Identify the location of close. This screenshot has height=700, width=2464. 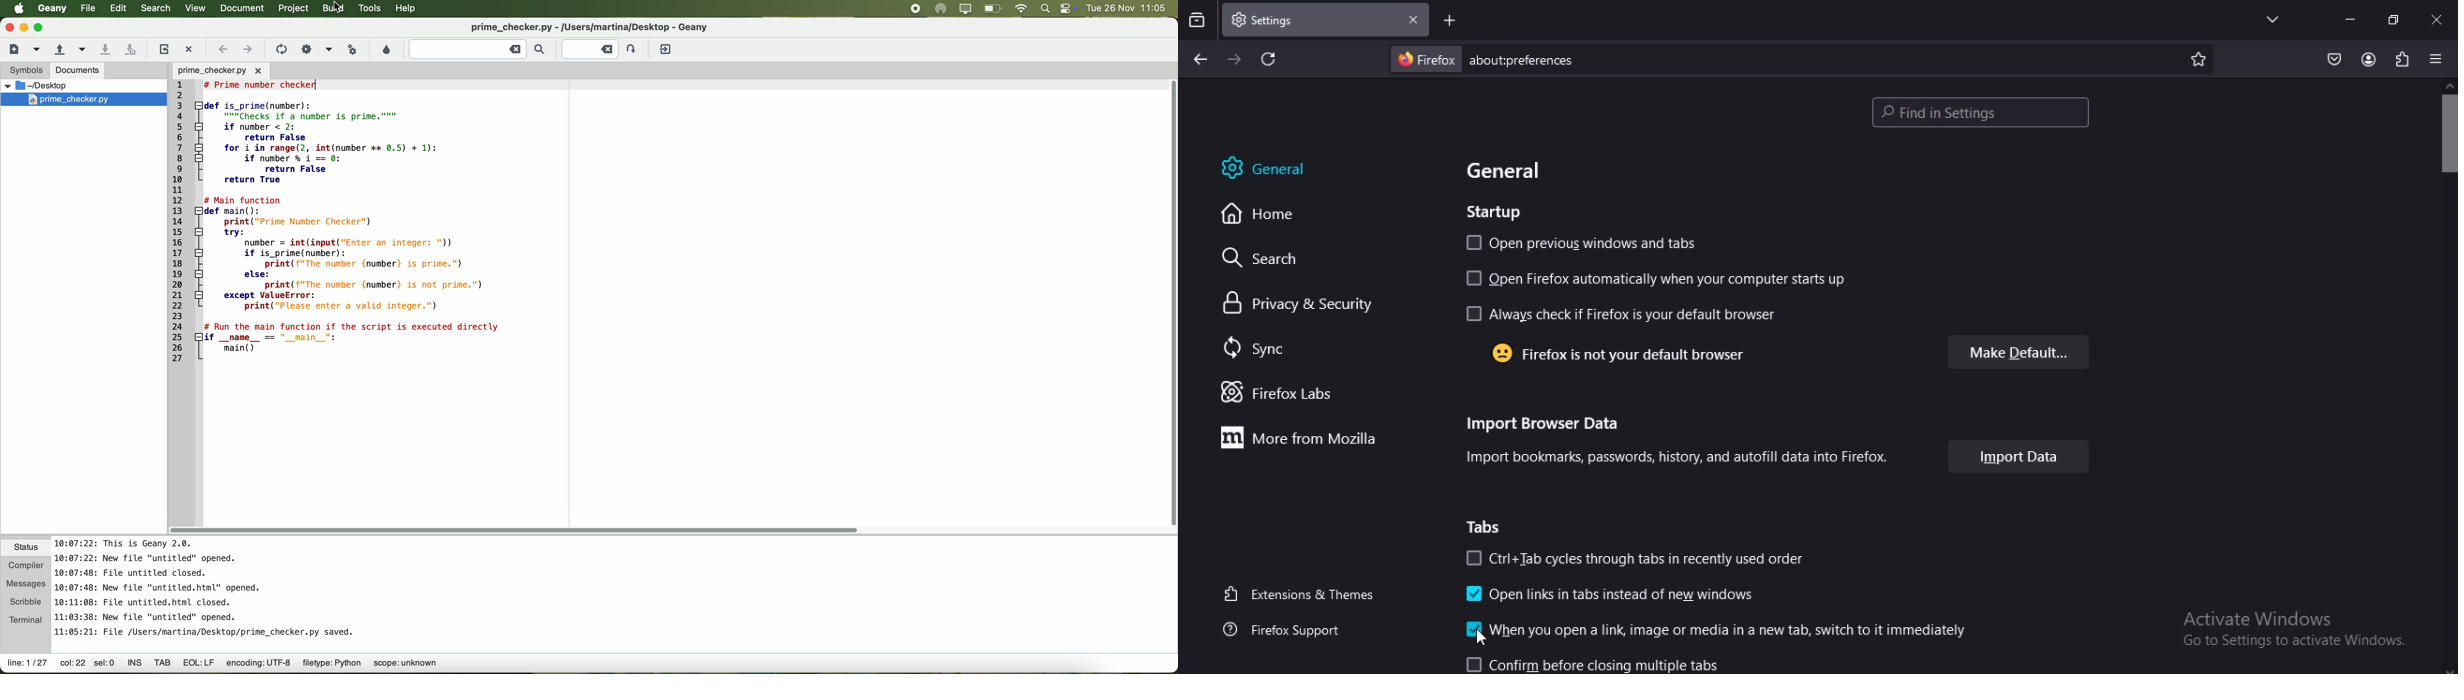
(2436, 18).